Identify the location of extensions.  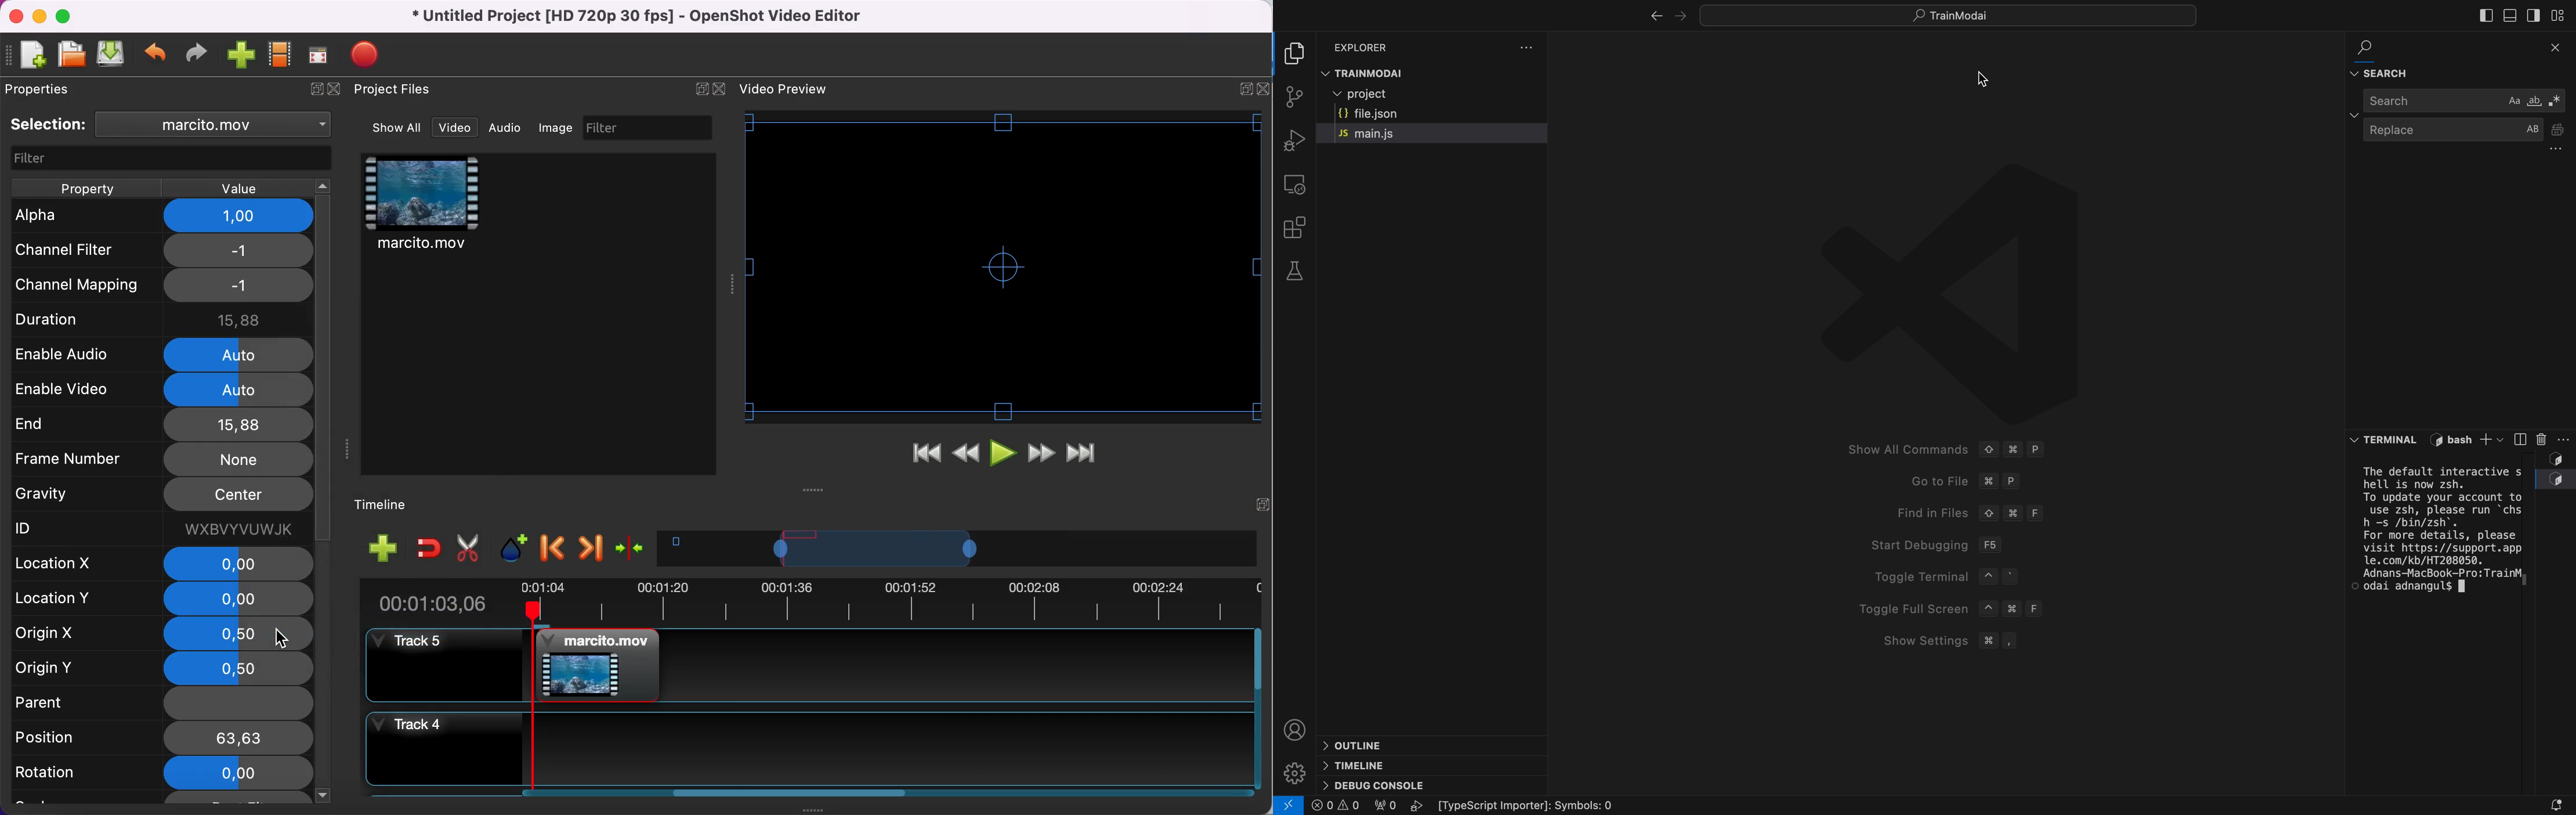
(1299, 228).